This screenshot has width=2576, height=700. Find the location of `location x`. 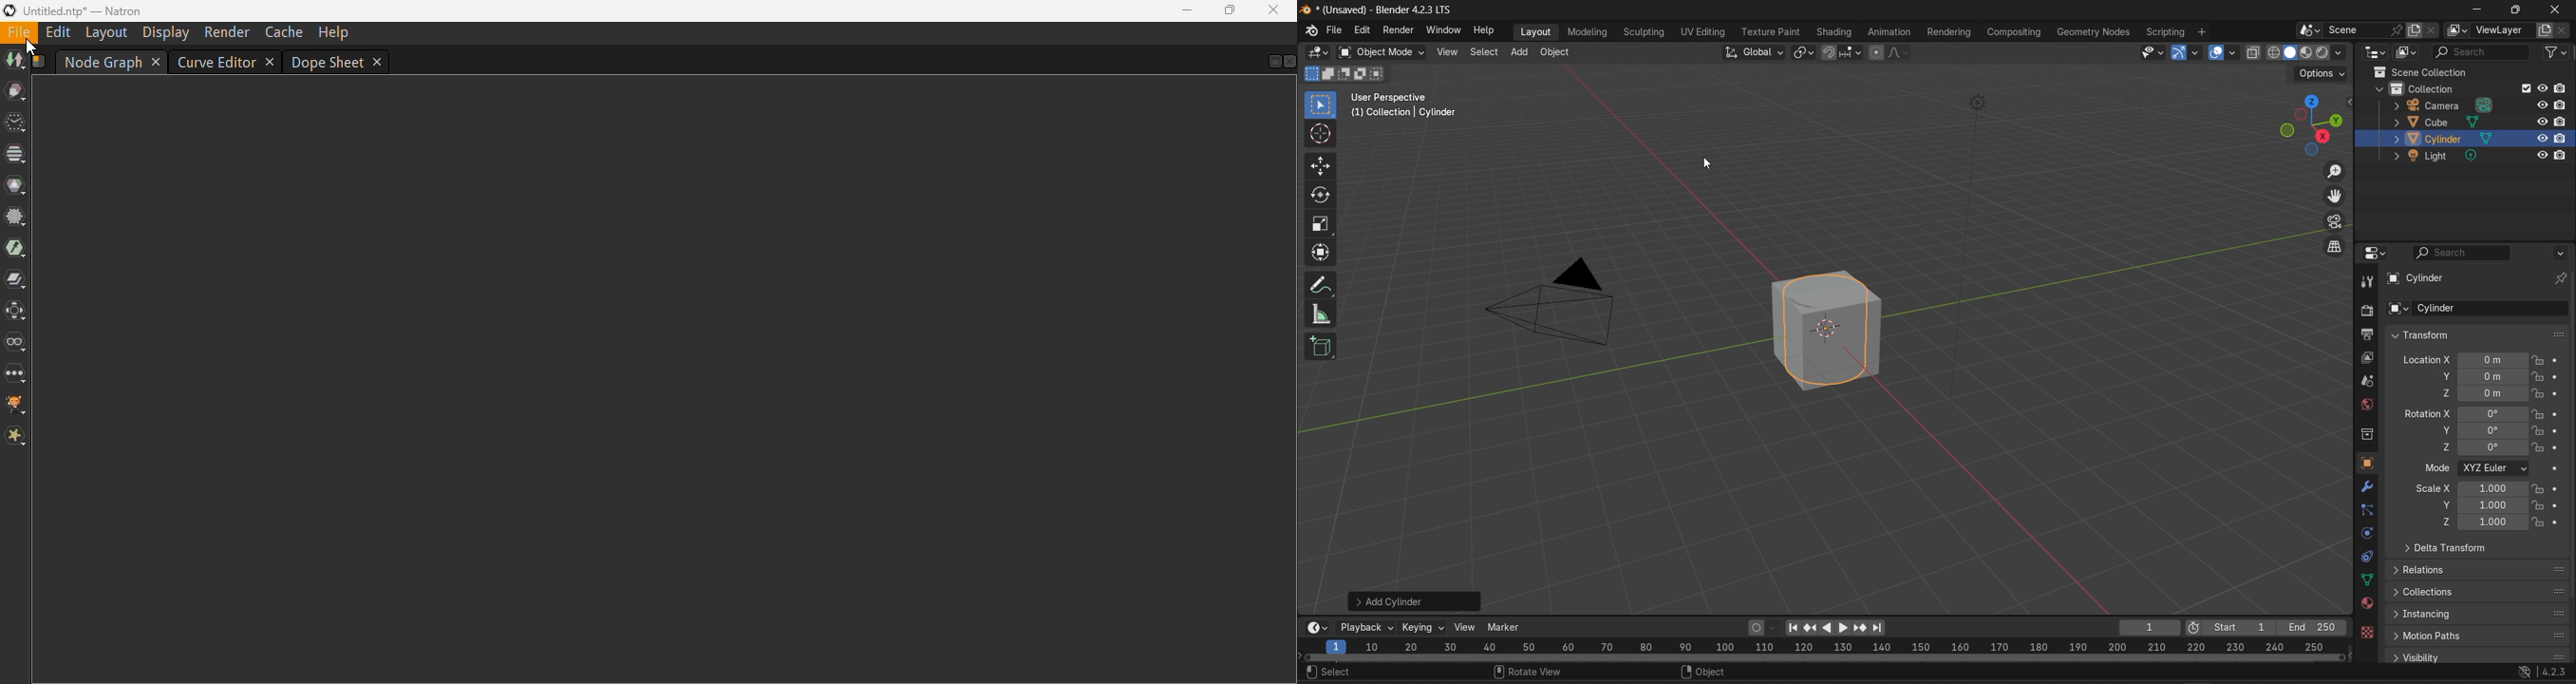

location x is located at coordinates (2463, 359).